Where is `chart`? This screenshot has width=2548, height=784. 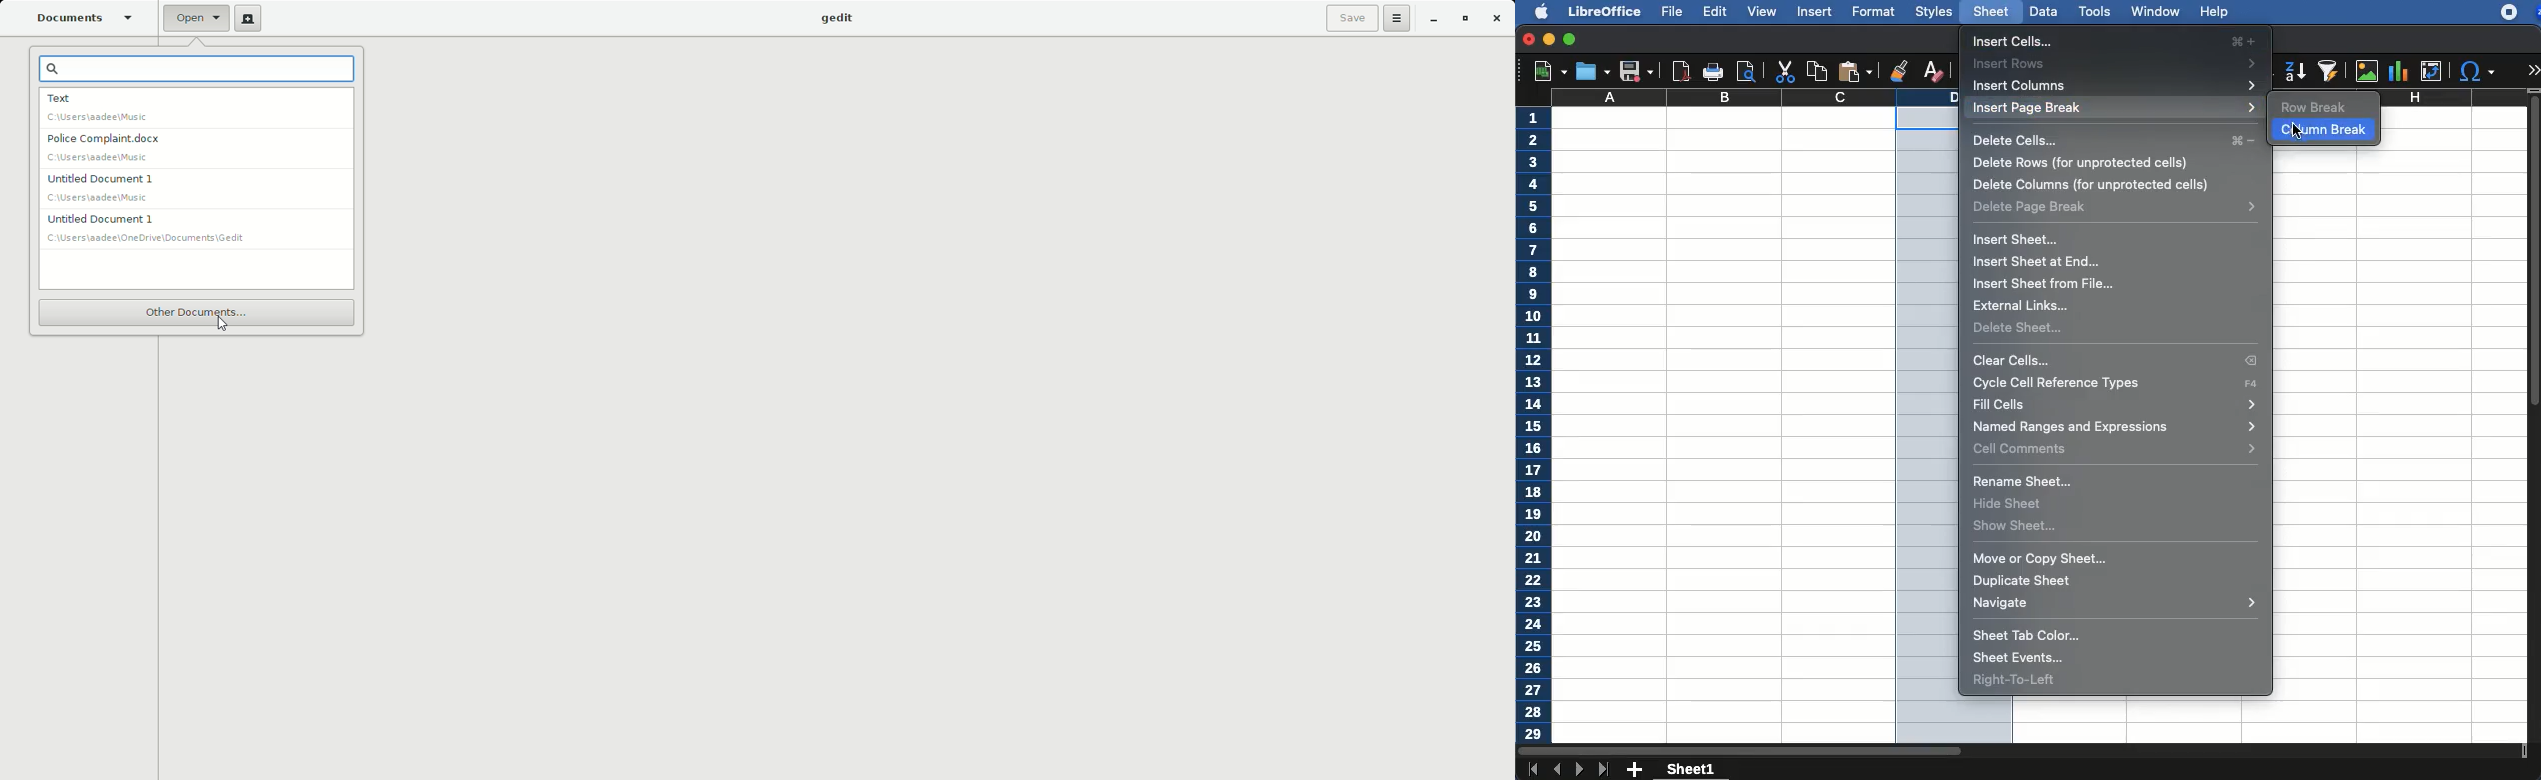 chart is located at coordinates (2397, 70).